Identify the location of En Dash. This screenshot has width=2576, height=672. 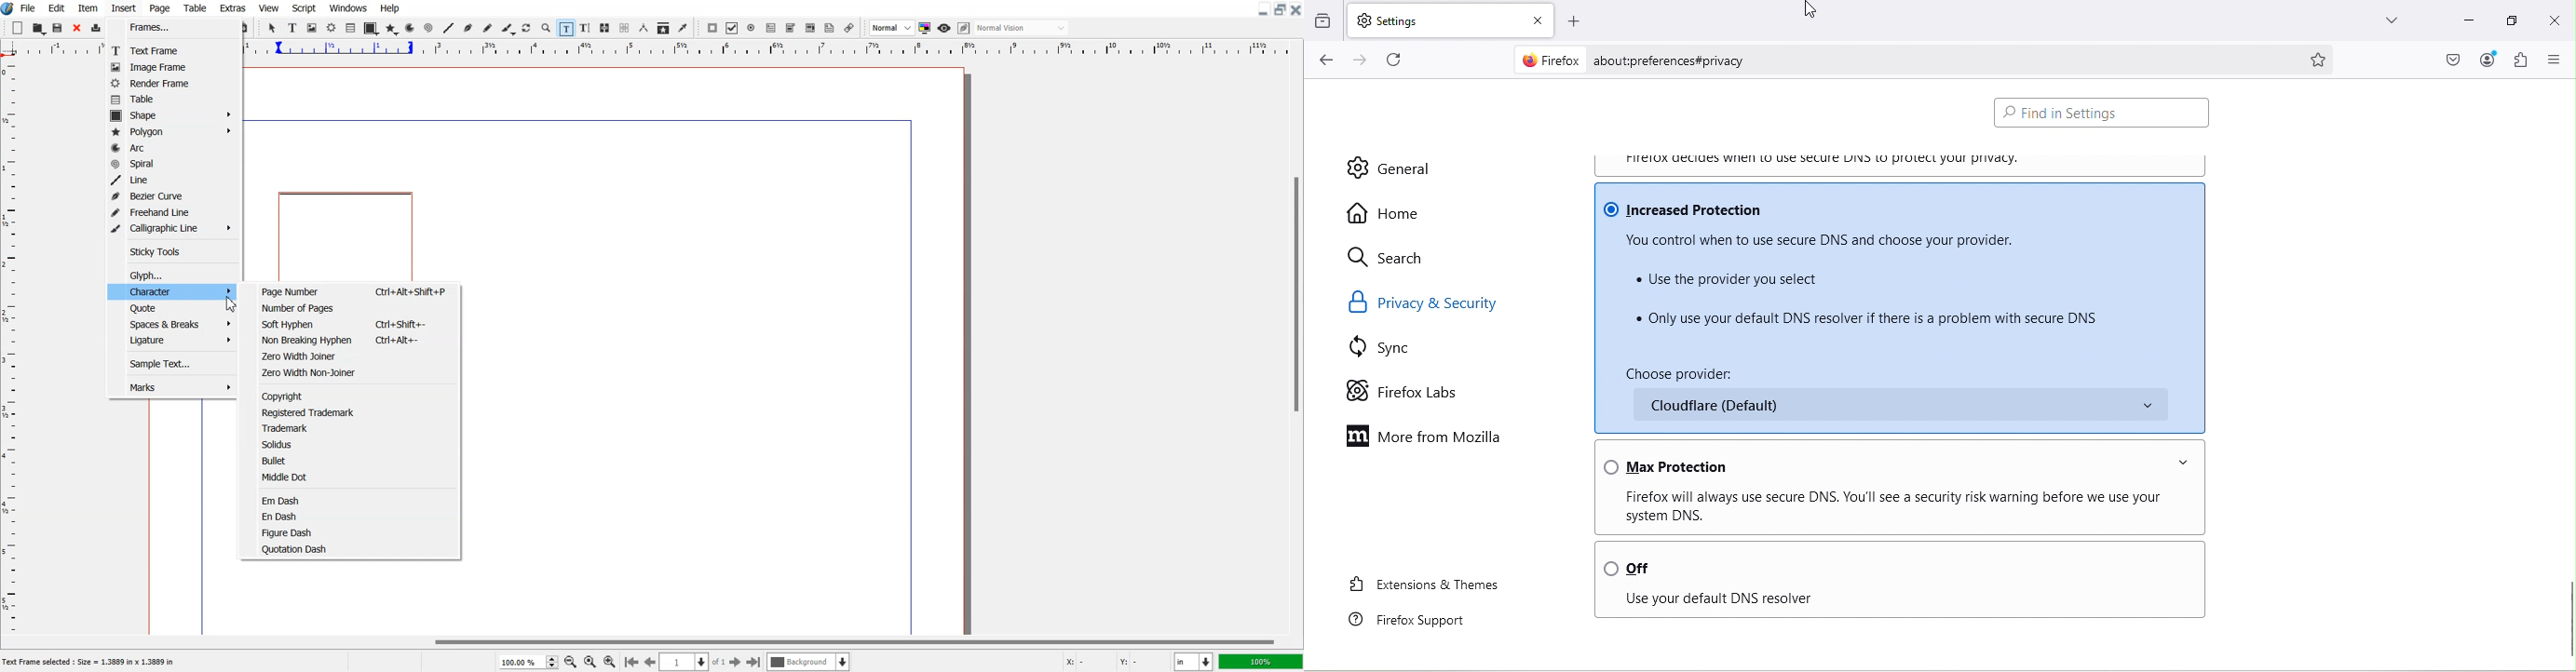
(355, 517).